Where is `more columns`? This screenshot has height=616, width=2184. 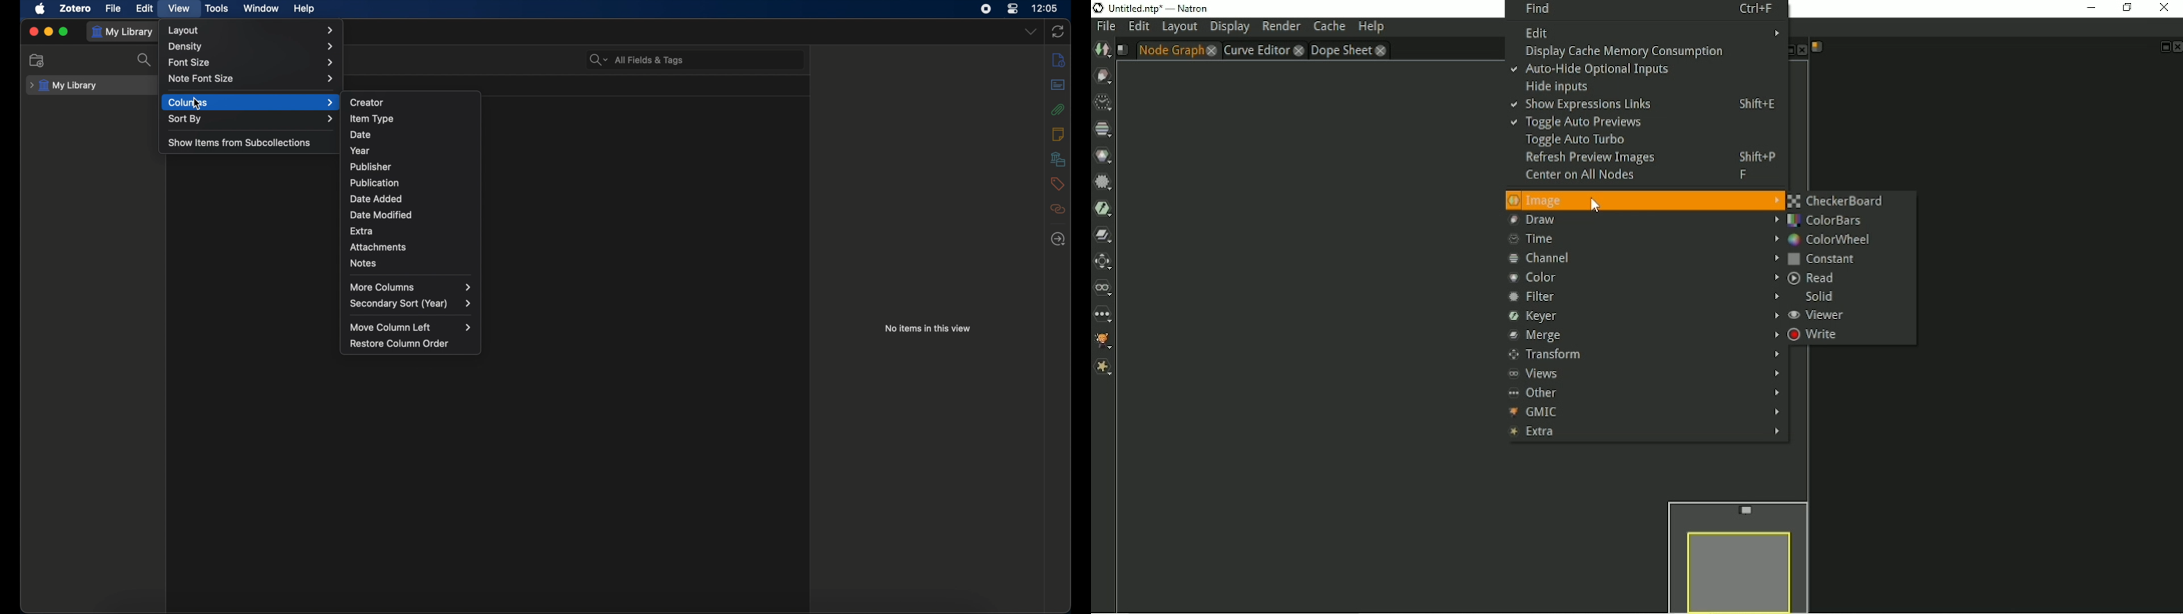
more columns is located at coordinates (410, 287).